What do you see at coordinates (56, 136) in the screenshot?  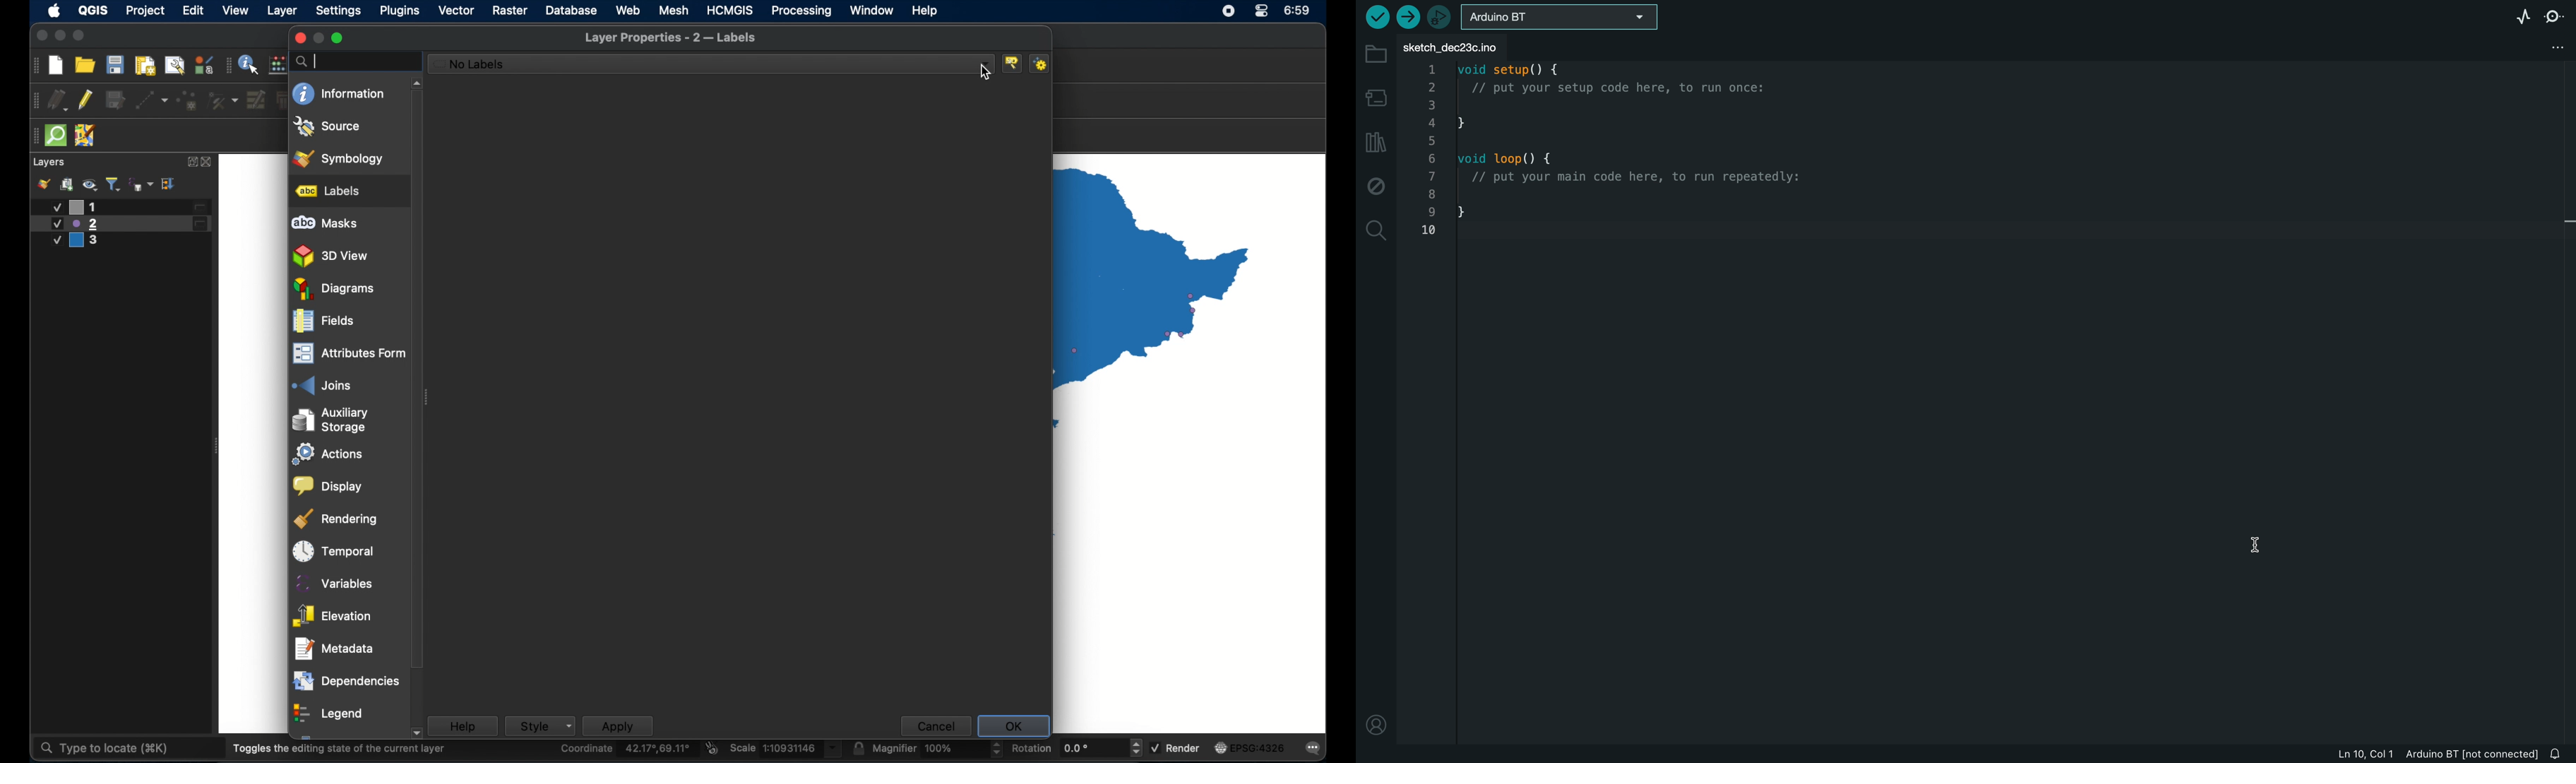 I see `quick osm` at bounding box center [56, 136].